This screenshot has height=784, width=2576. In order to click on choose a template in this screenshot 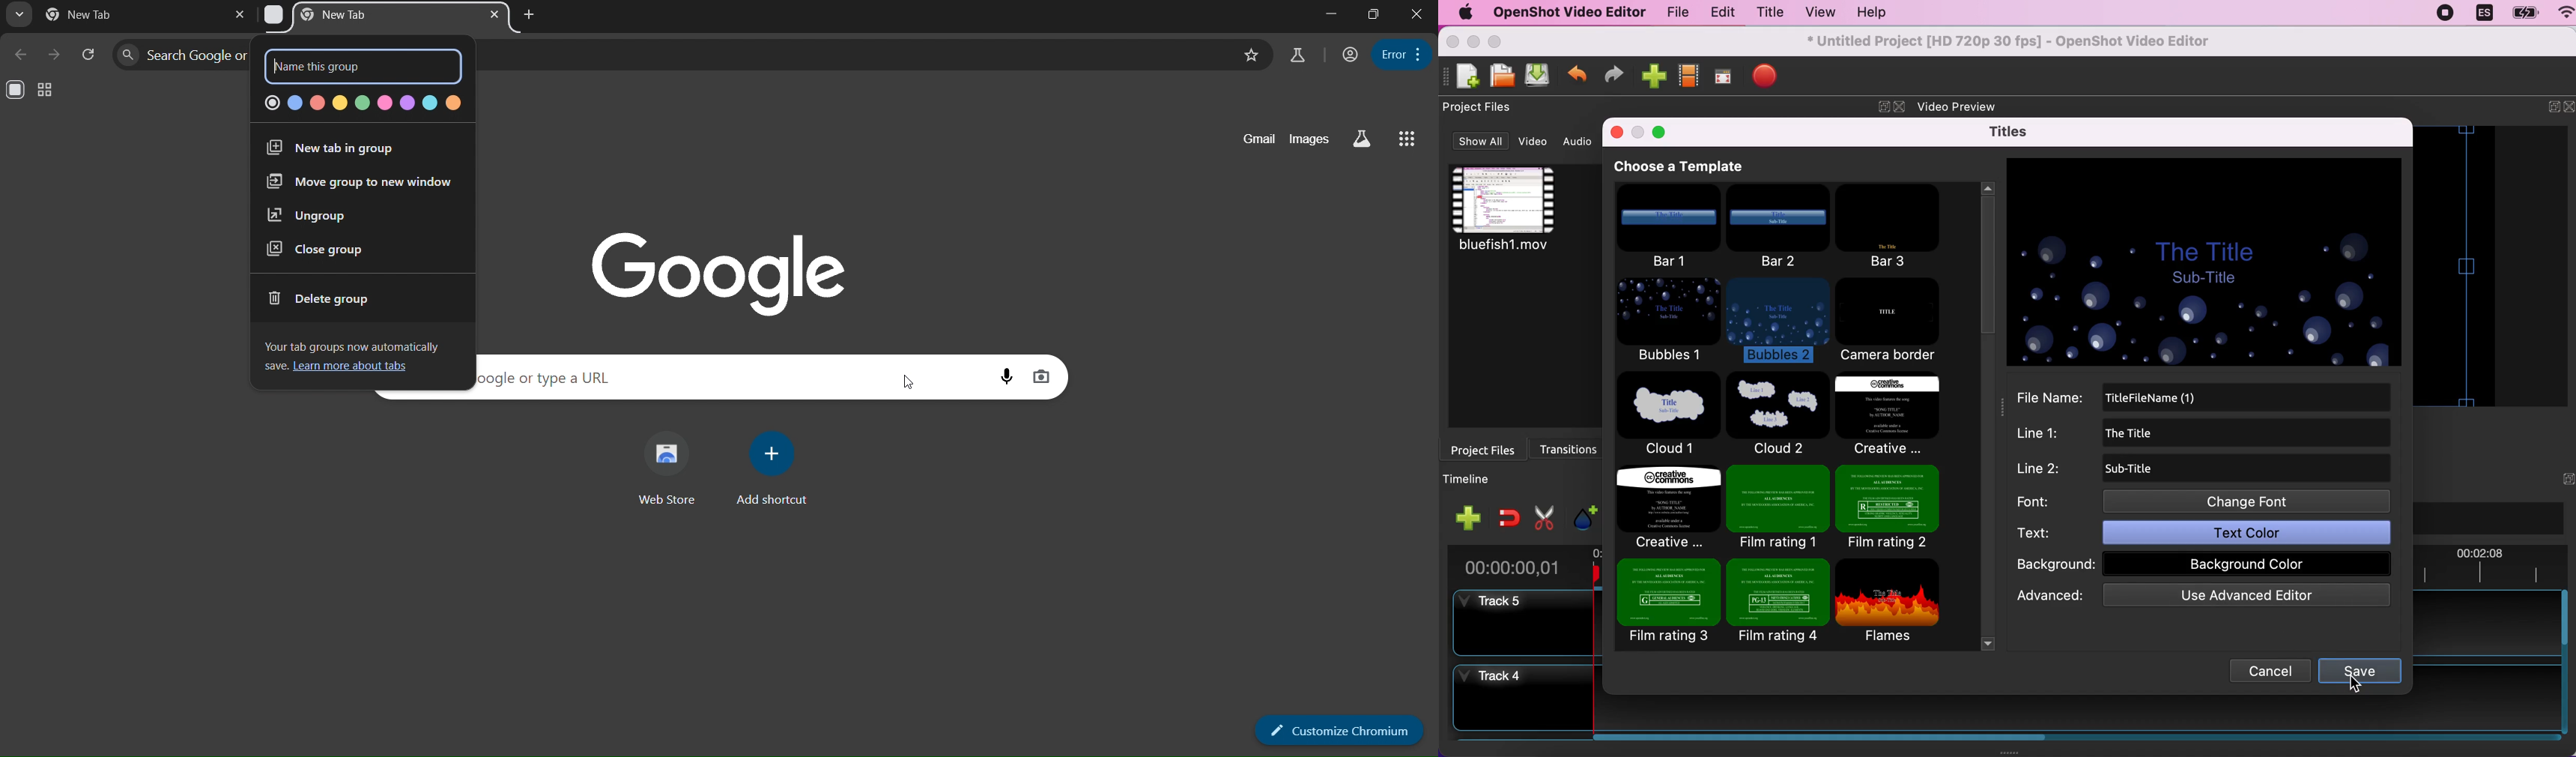, I will do `click(1694, 167)`.